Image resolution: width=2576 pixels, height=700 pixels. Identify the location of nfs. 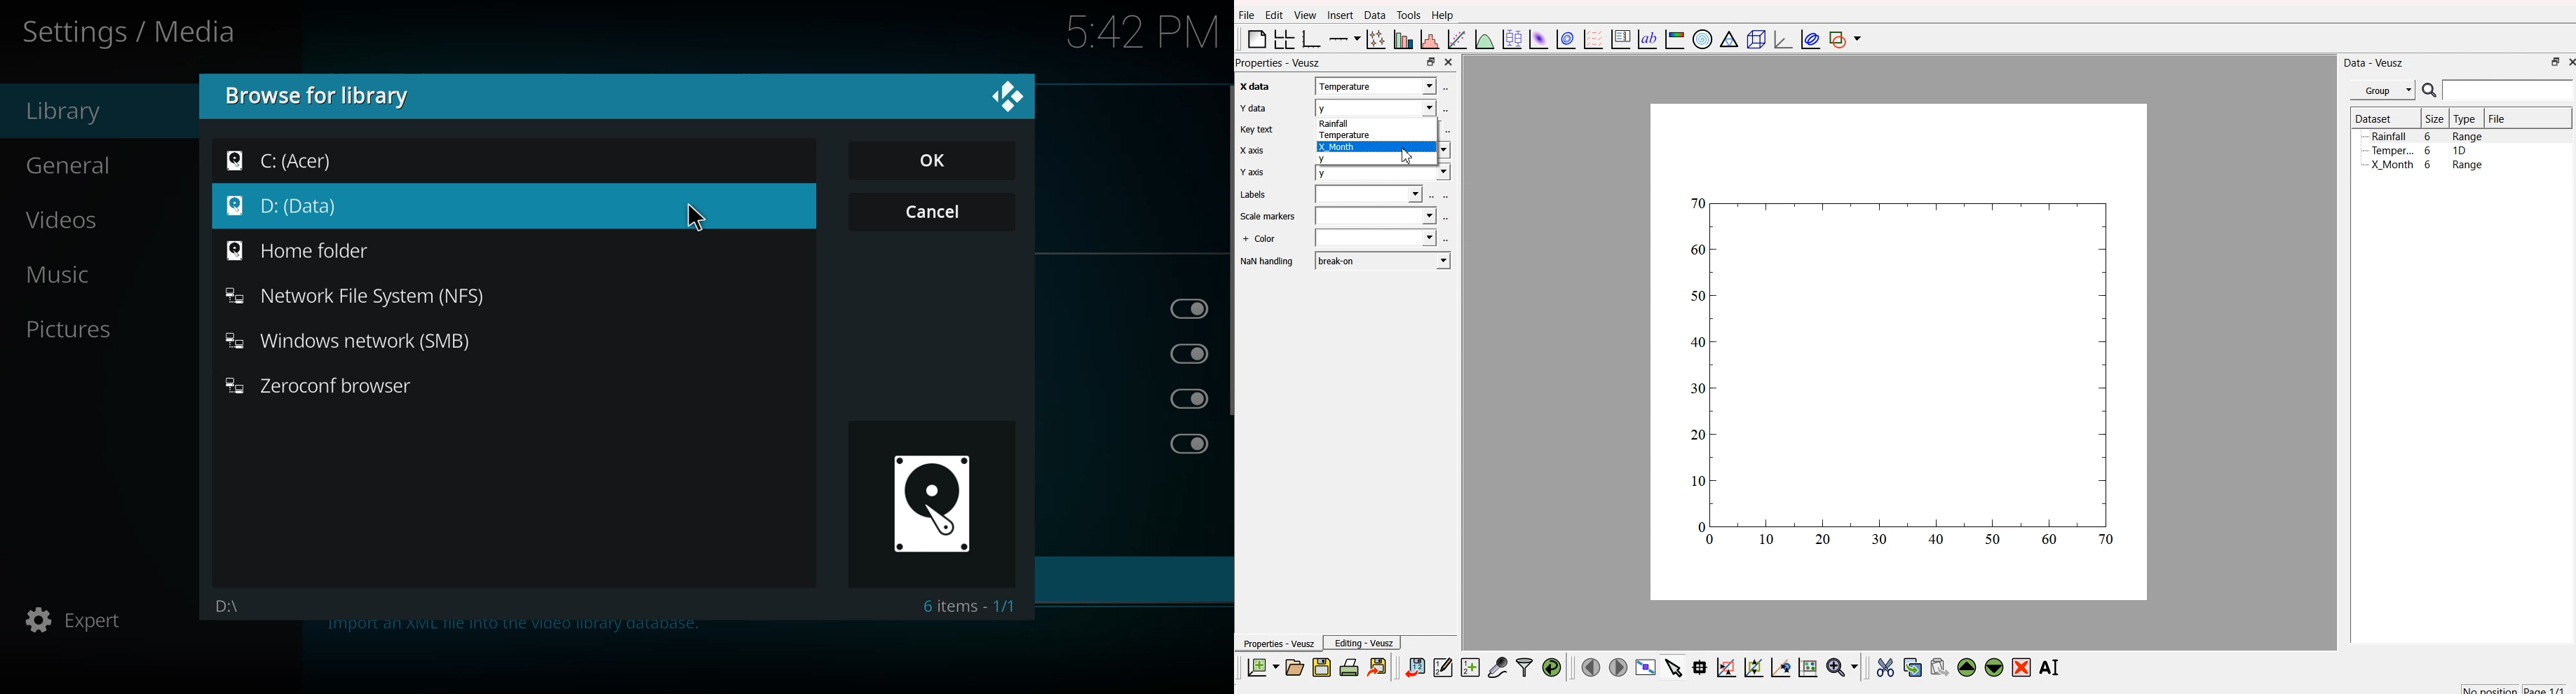
(366, 296).